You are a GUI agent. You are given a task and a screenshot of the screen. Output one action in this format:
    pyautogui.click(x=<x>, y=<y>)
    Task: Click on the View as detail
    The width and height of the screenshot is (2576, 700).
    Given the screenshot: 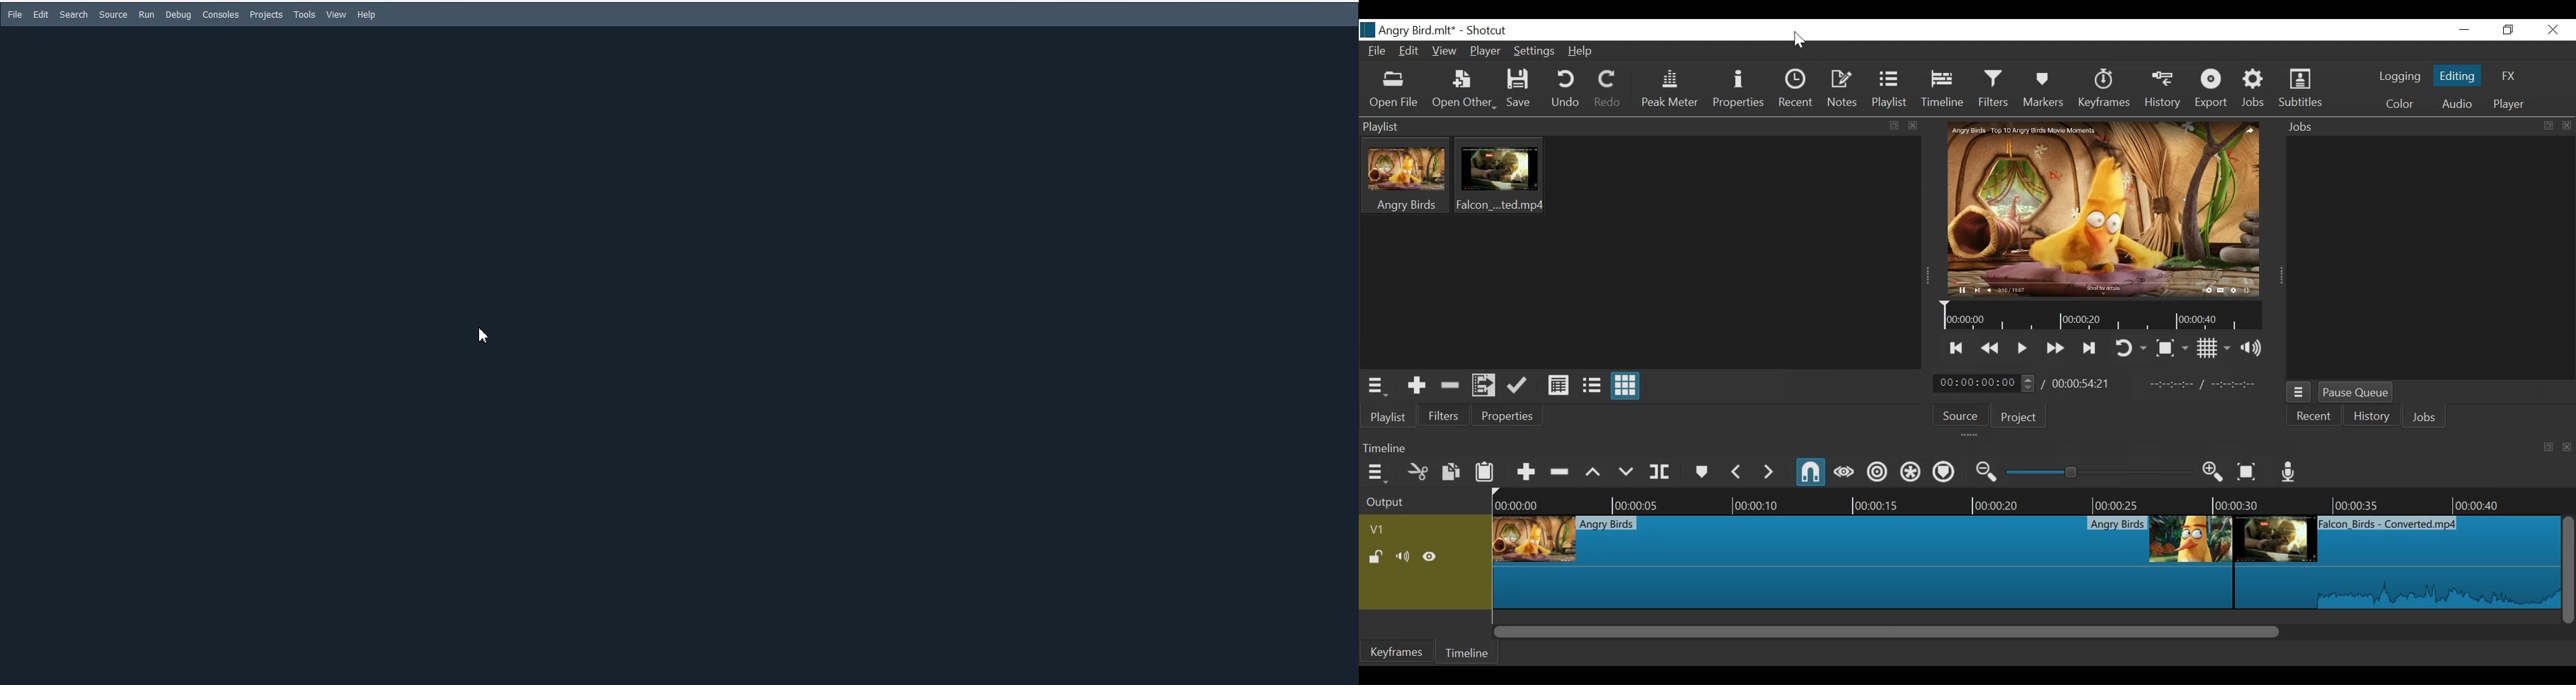 What is the action you would take?
    pyautogui.click(x=1557, y=385)
    